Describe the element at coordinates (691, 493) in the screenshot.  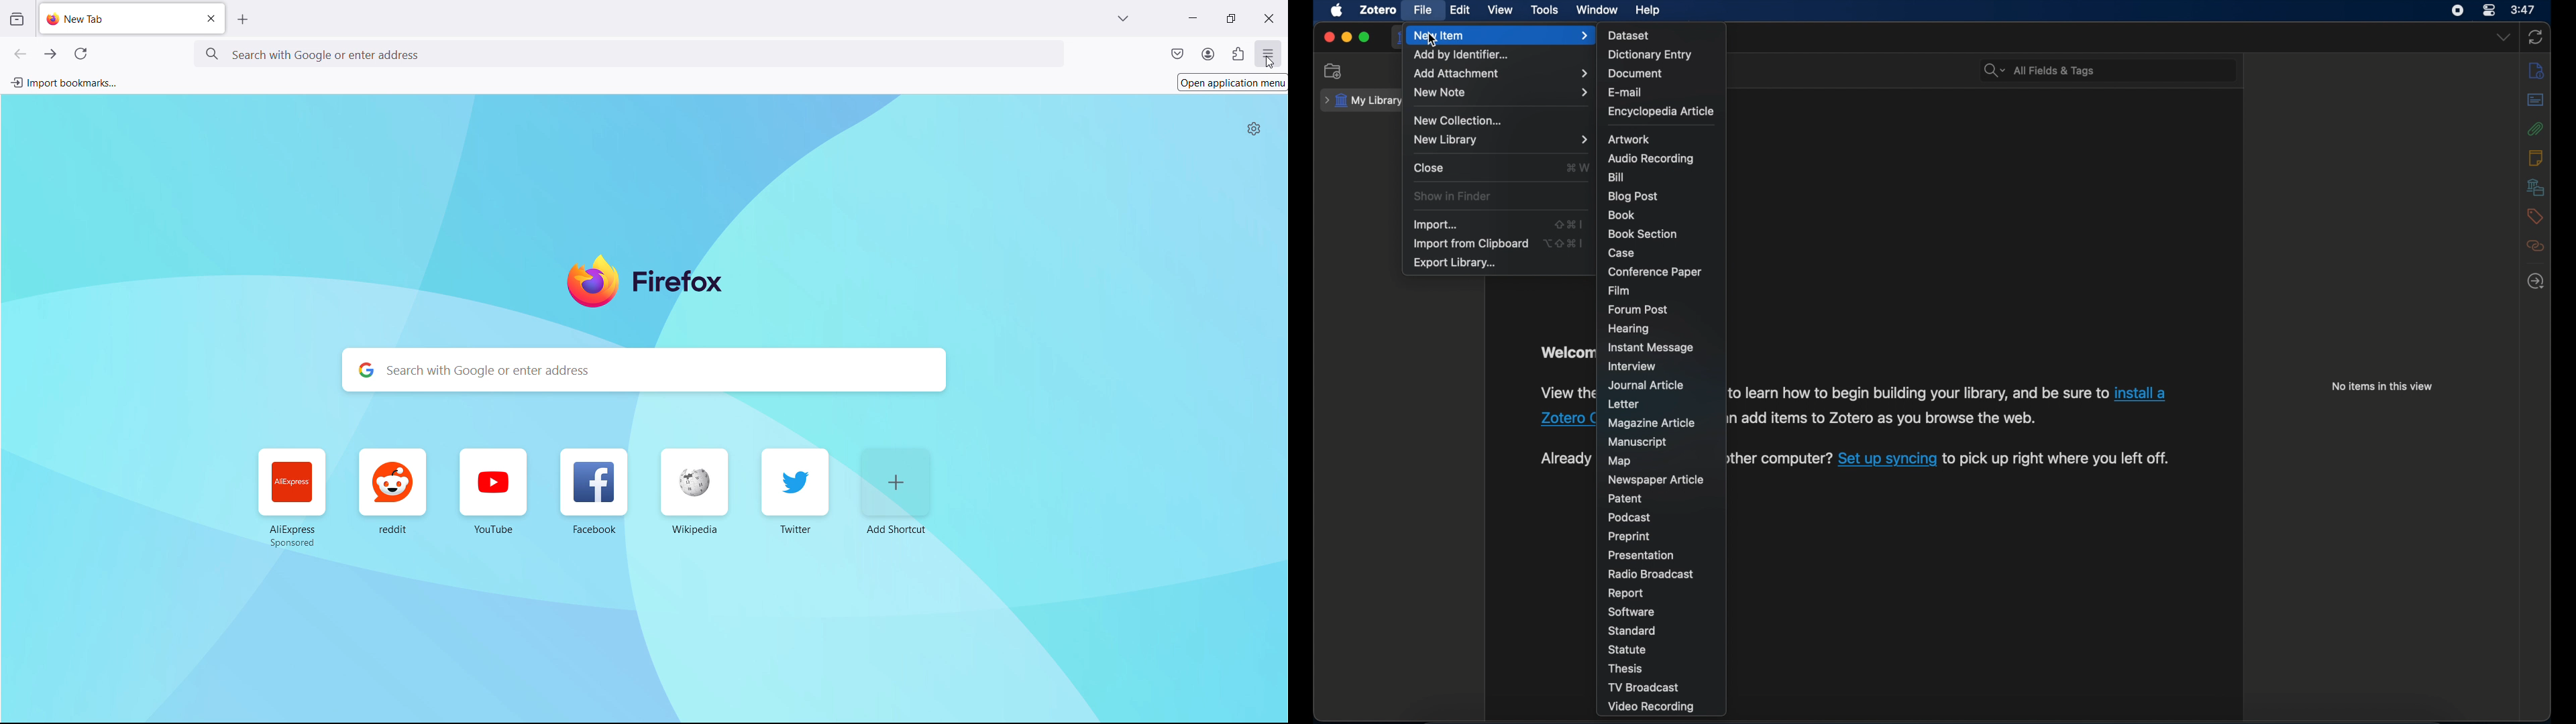
I see `Wikipedia` at that location.